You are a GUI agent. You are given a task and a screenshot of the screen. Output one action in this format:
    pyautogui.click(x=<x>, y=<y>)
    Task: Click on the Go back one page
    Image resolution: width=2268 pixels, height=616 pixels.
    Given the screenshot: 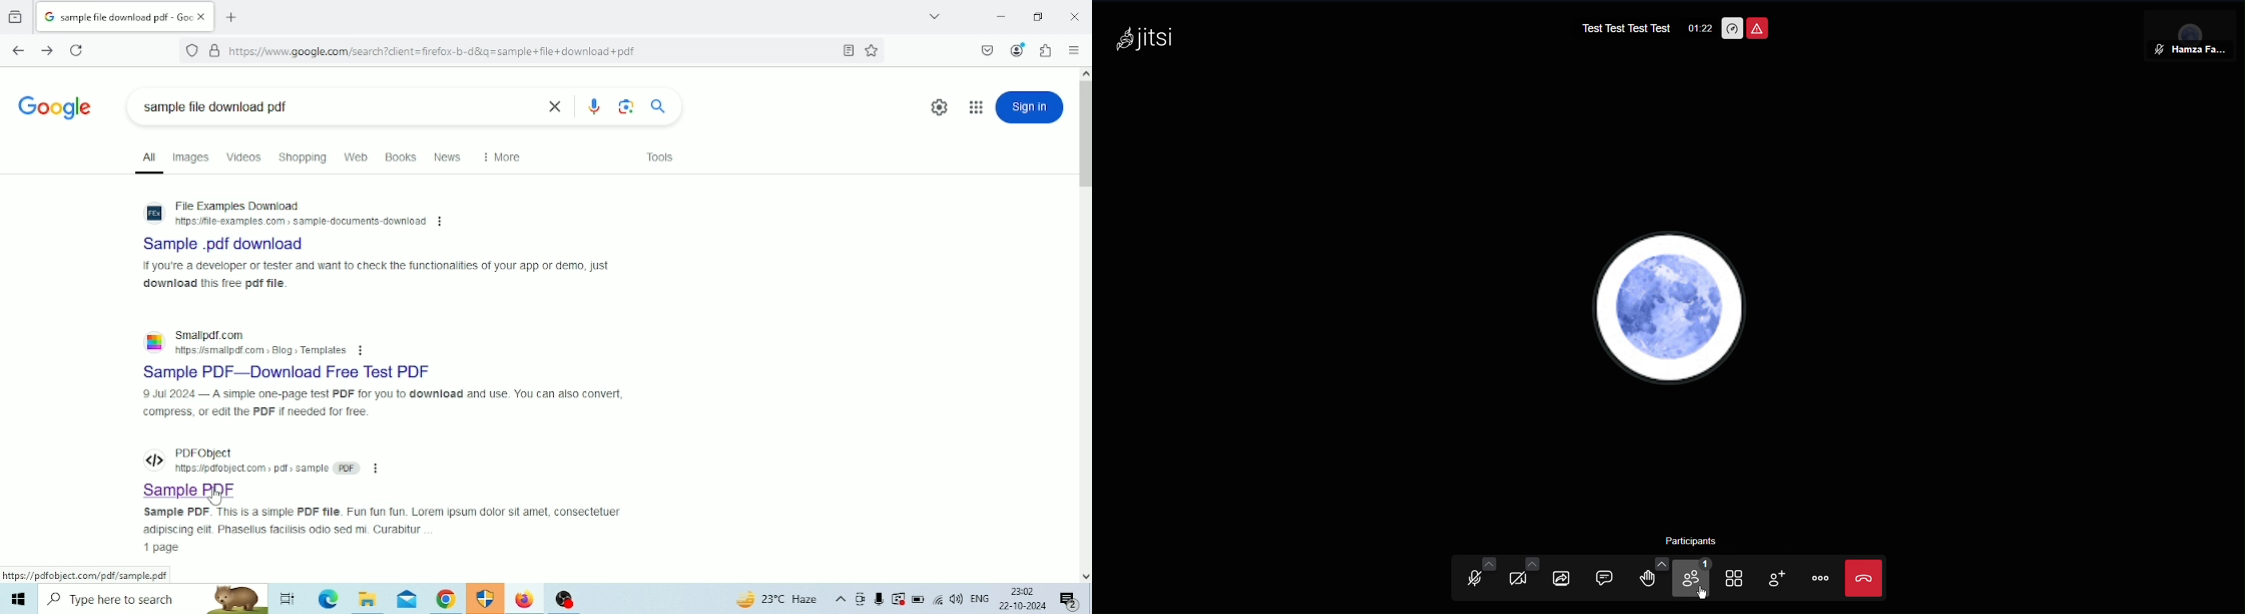 What is the action you would take?
    pyautogui.click(x=19, y=51)
    